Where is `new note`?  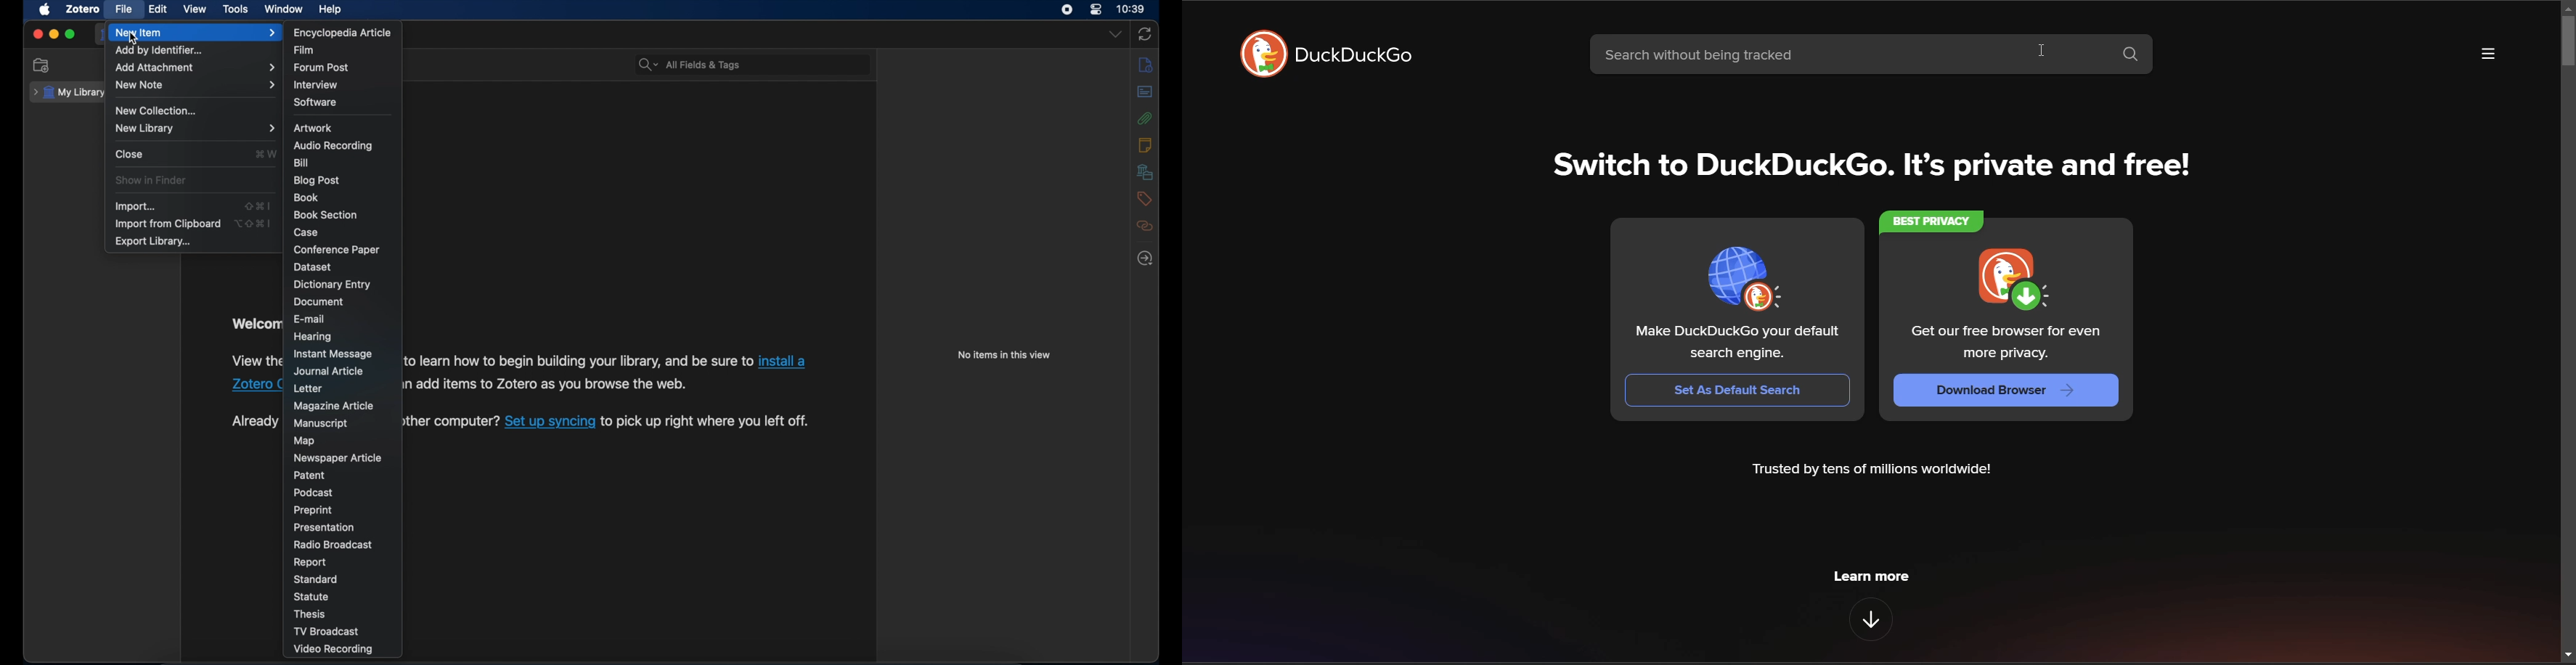
new note is located at coordinates (195, 84).